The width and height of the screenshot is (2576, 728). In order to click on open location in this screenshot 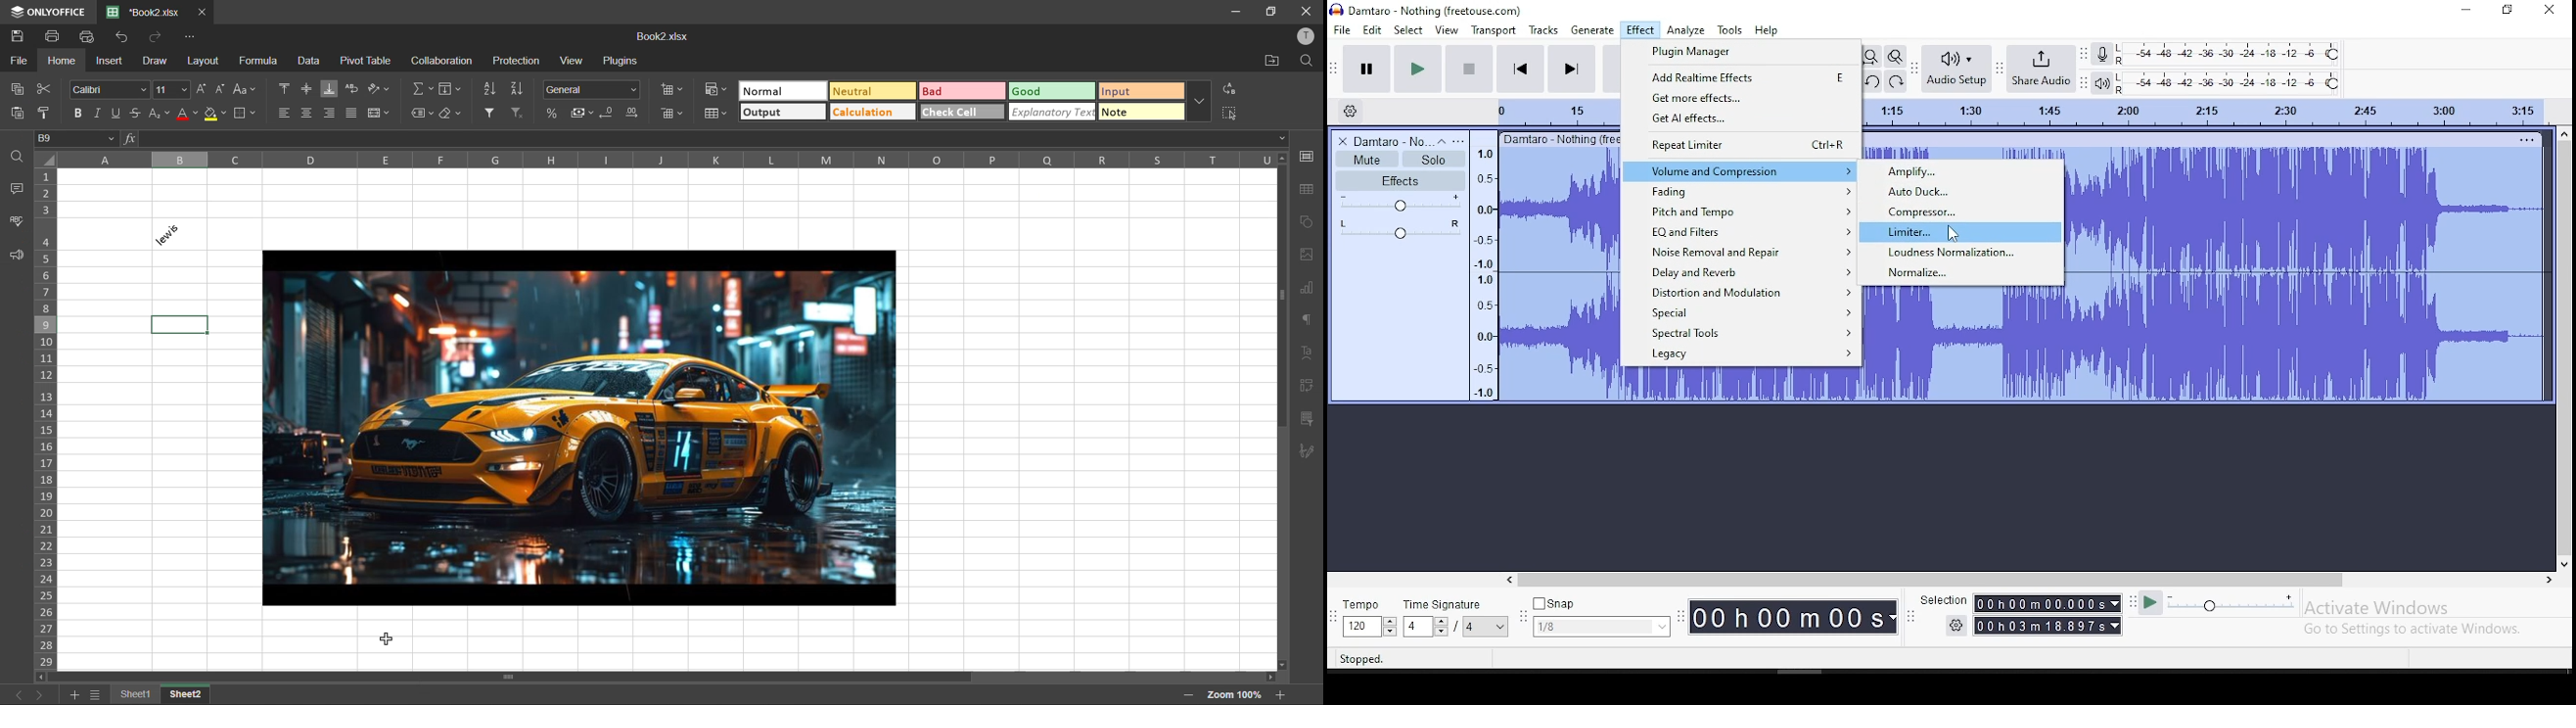, I will do `click(1270, 61)`.